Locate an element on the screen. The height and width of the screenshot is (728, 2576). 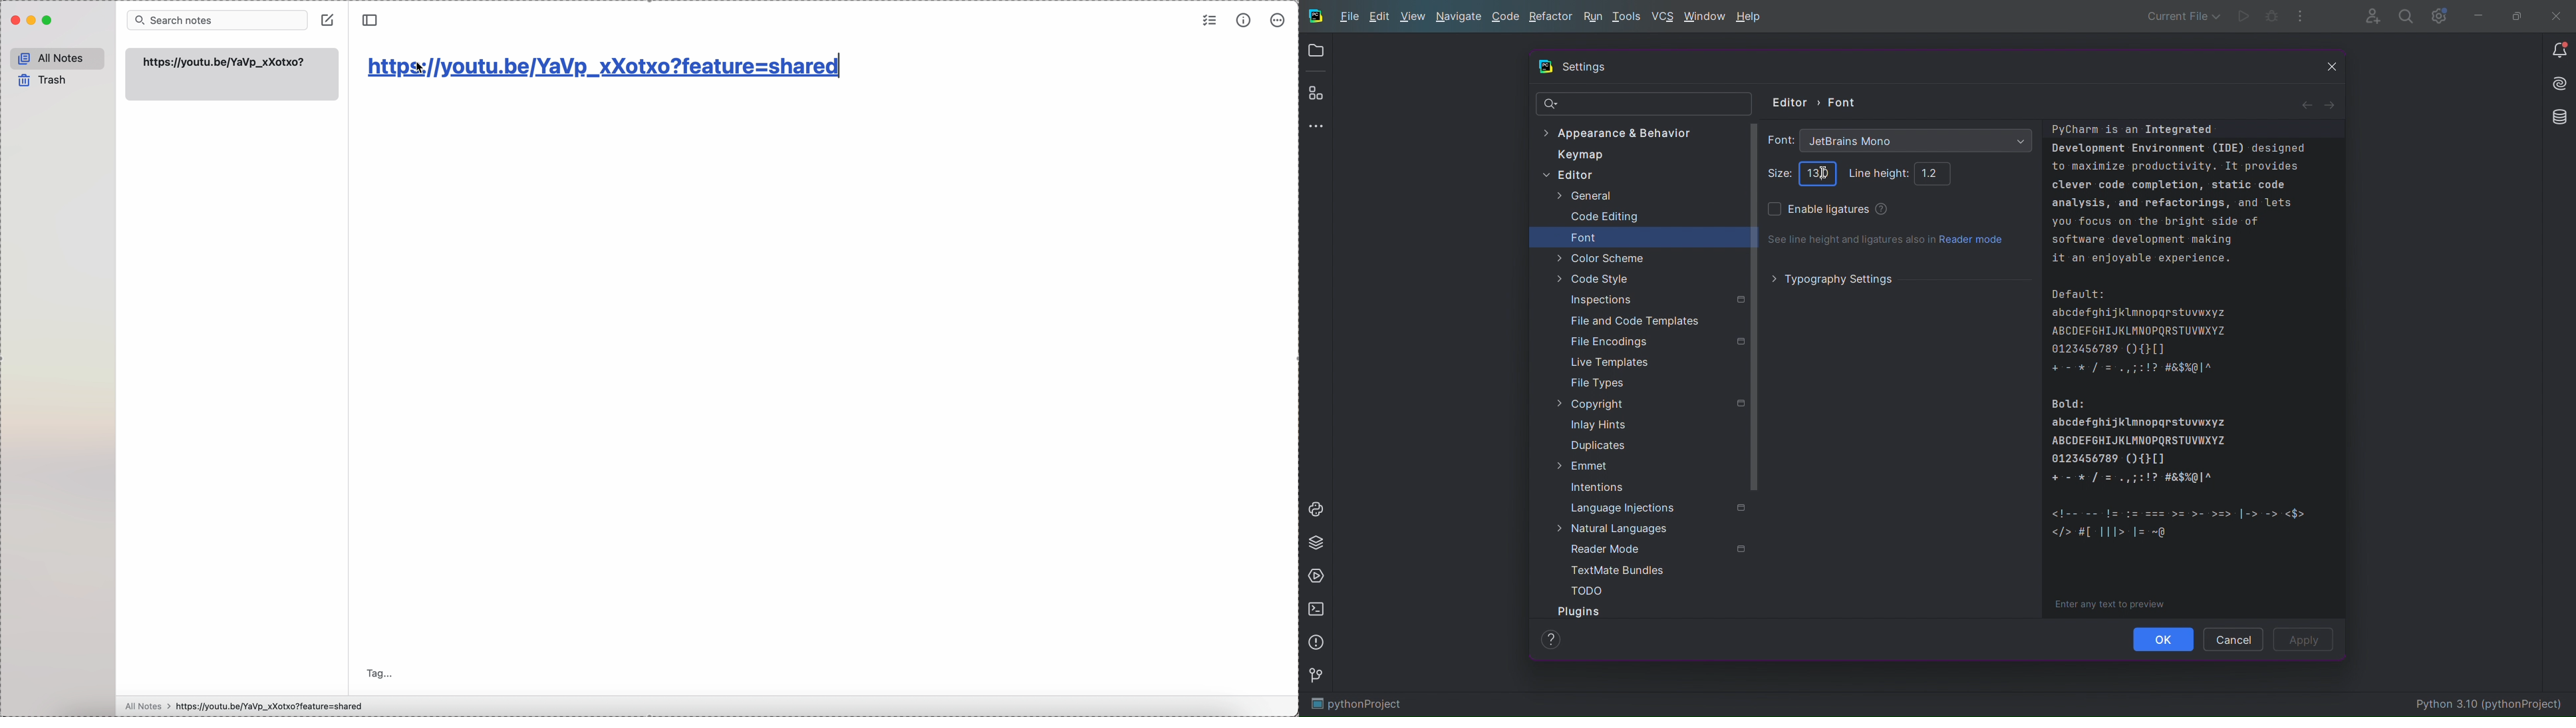
all notes > URL is located at coordinates (249, 706).